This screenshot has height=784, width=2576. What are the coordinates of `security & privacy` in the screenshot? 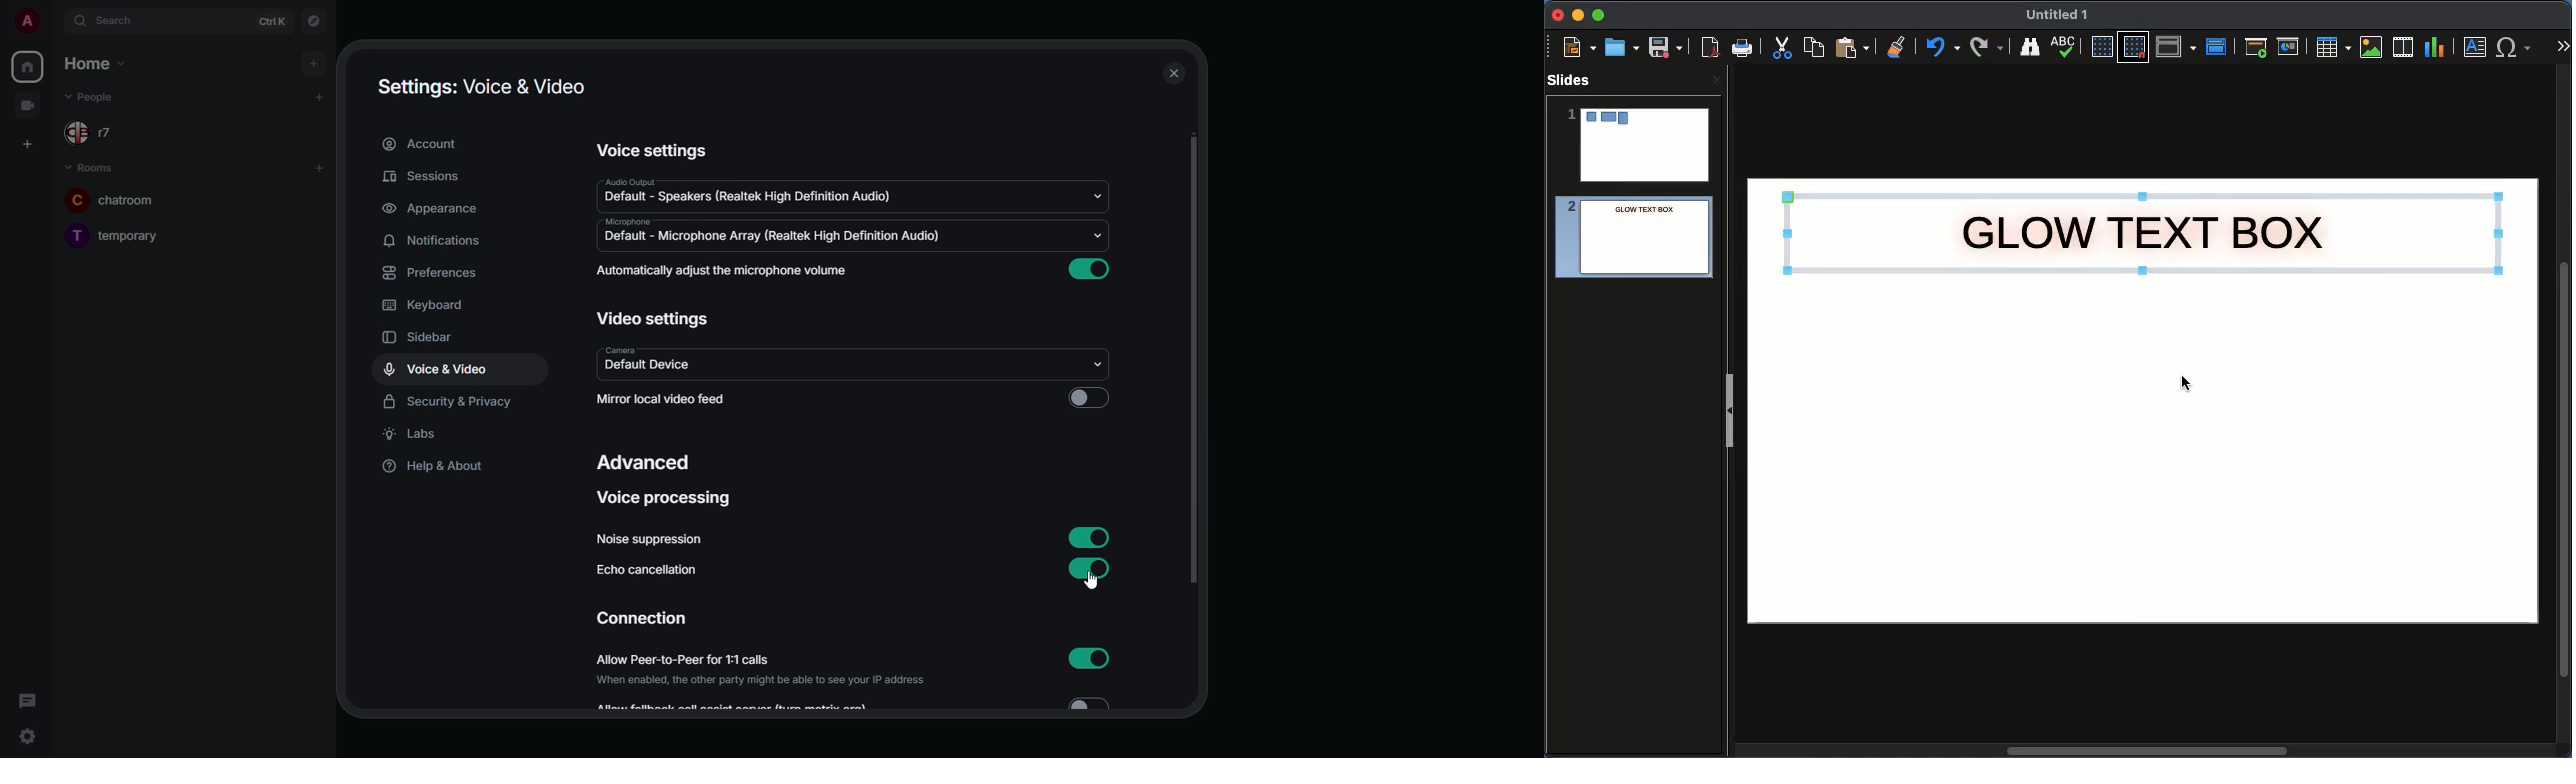 It's located at (451, 401).